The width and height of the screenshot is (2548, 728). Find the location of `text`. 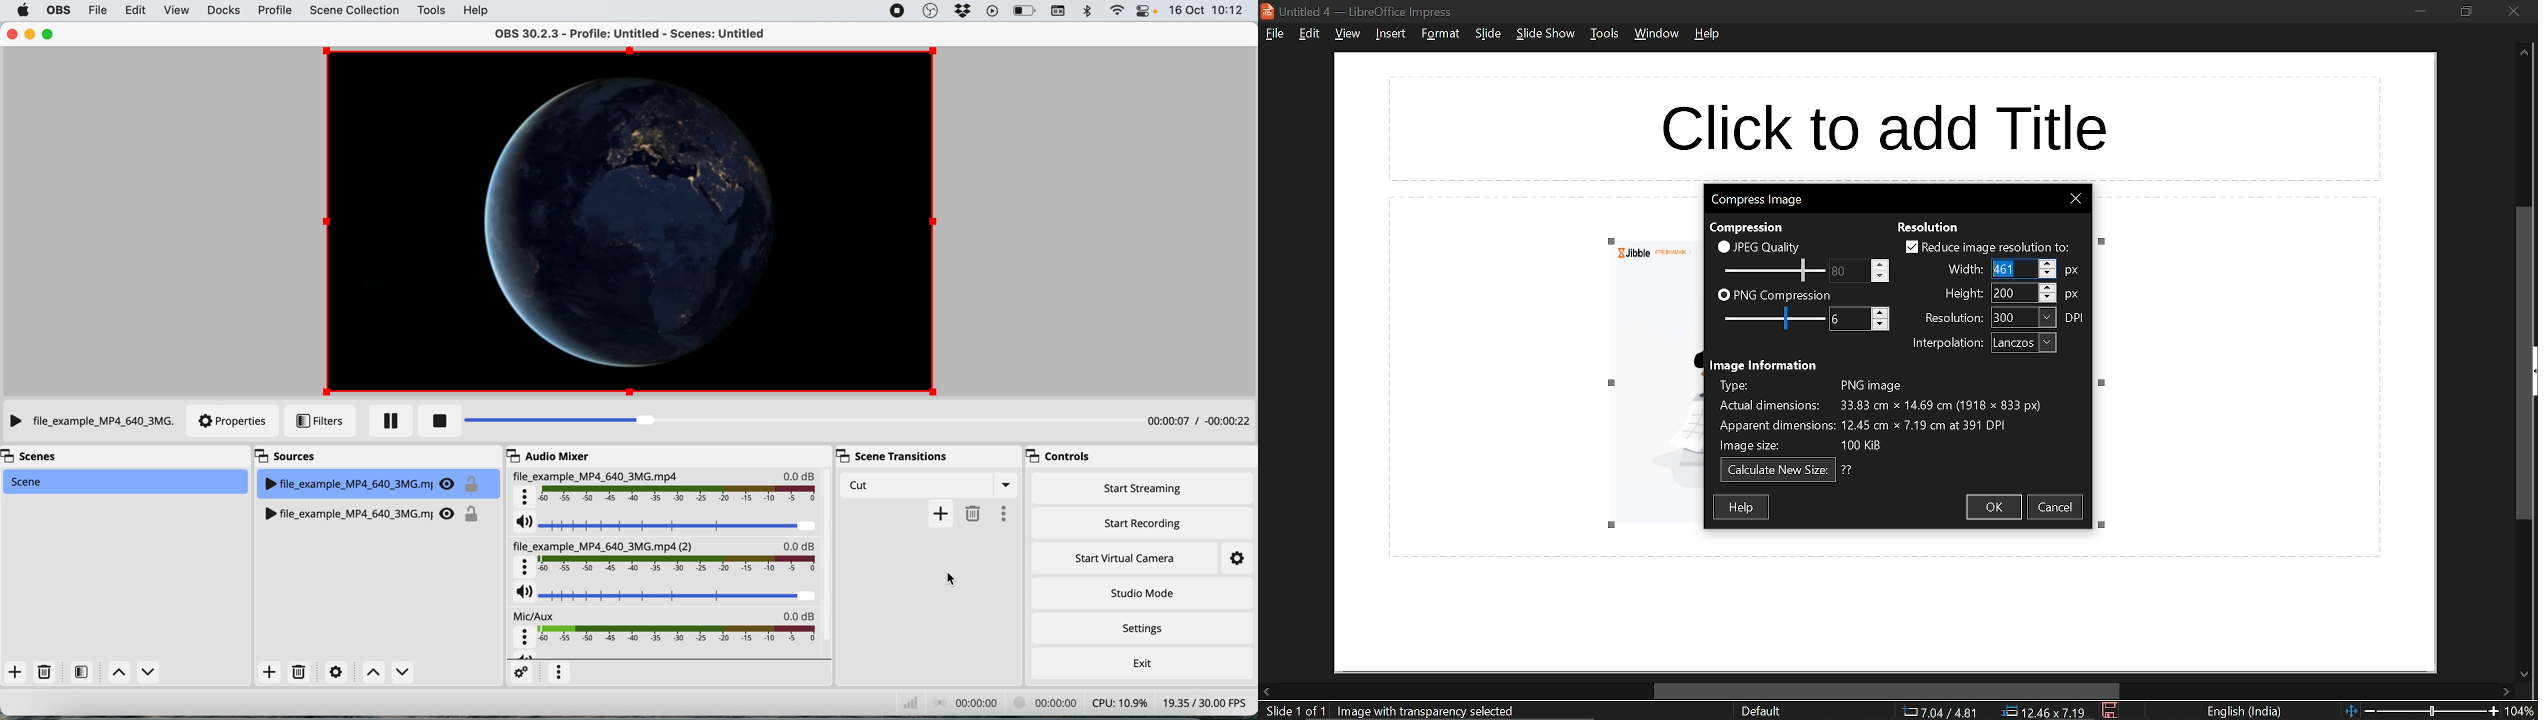

text is located at coordinates (1947, 344).